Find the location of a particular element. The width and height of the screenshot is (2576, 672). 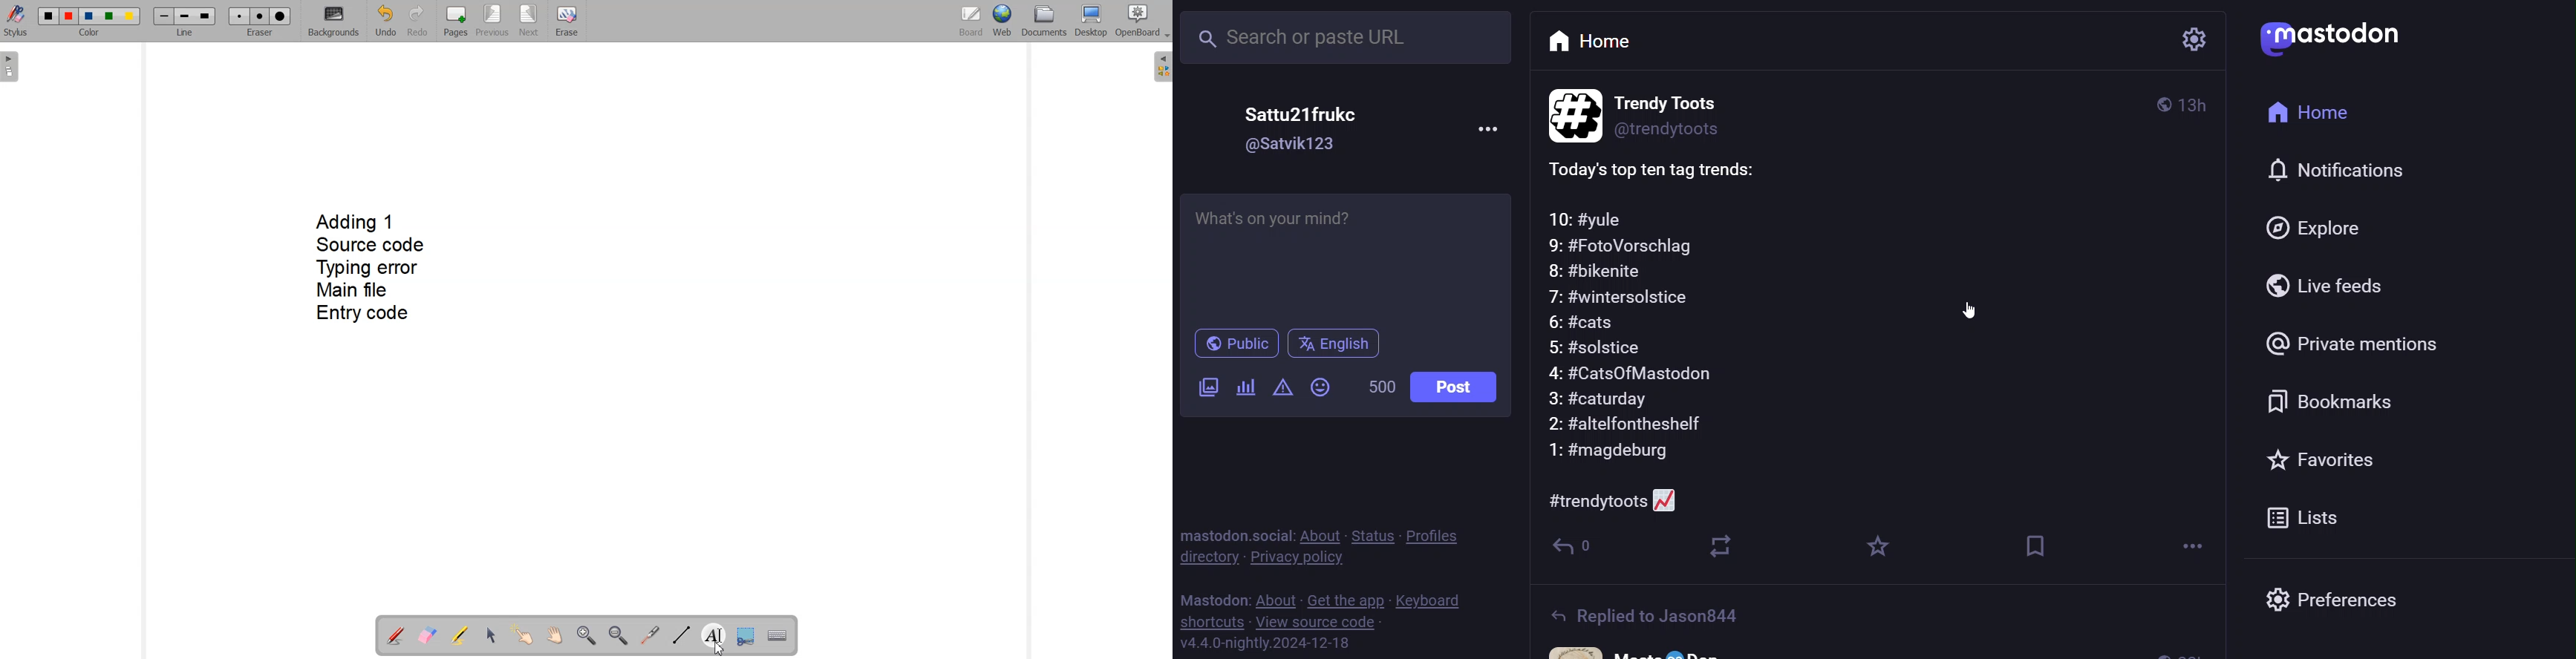

Today's top ten tag trends:10: #yule9: #FotoVorschlag8: #bikenite7: #wintersolstice6: #cats5: #solstice4: #CatsOfMastodon3: #caturday2: #altelfontheshelf1: #magdeburg#trendytoots is located at coordinates (1651, 338).